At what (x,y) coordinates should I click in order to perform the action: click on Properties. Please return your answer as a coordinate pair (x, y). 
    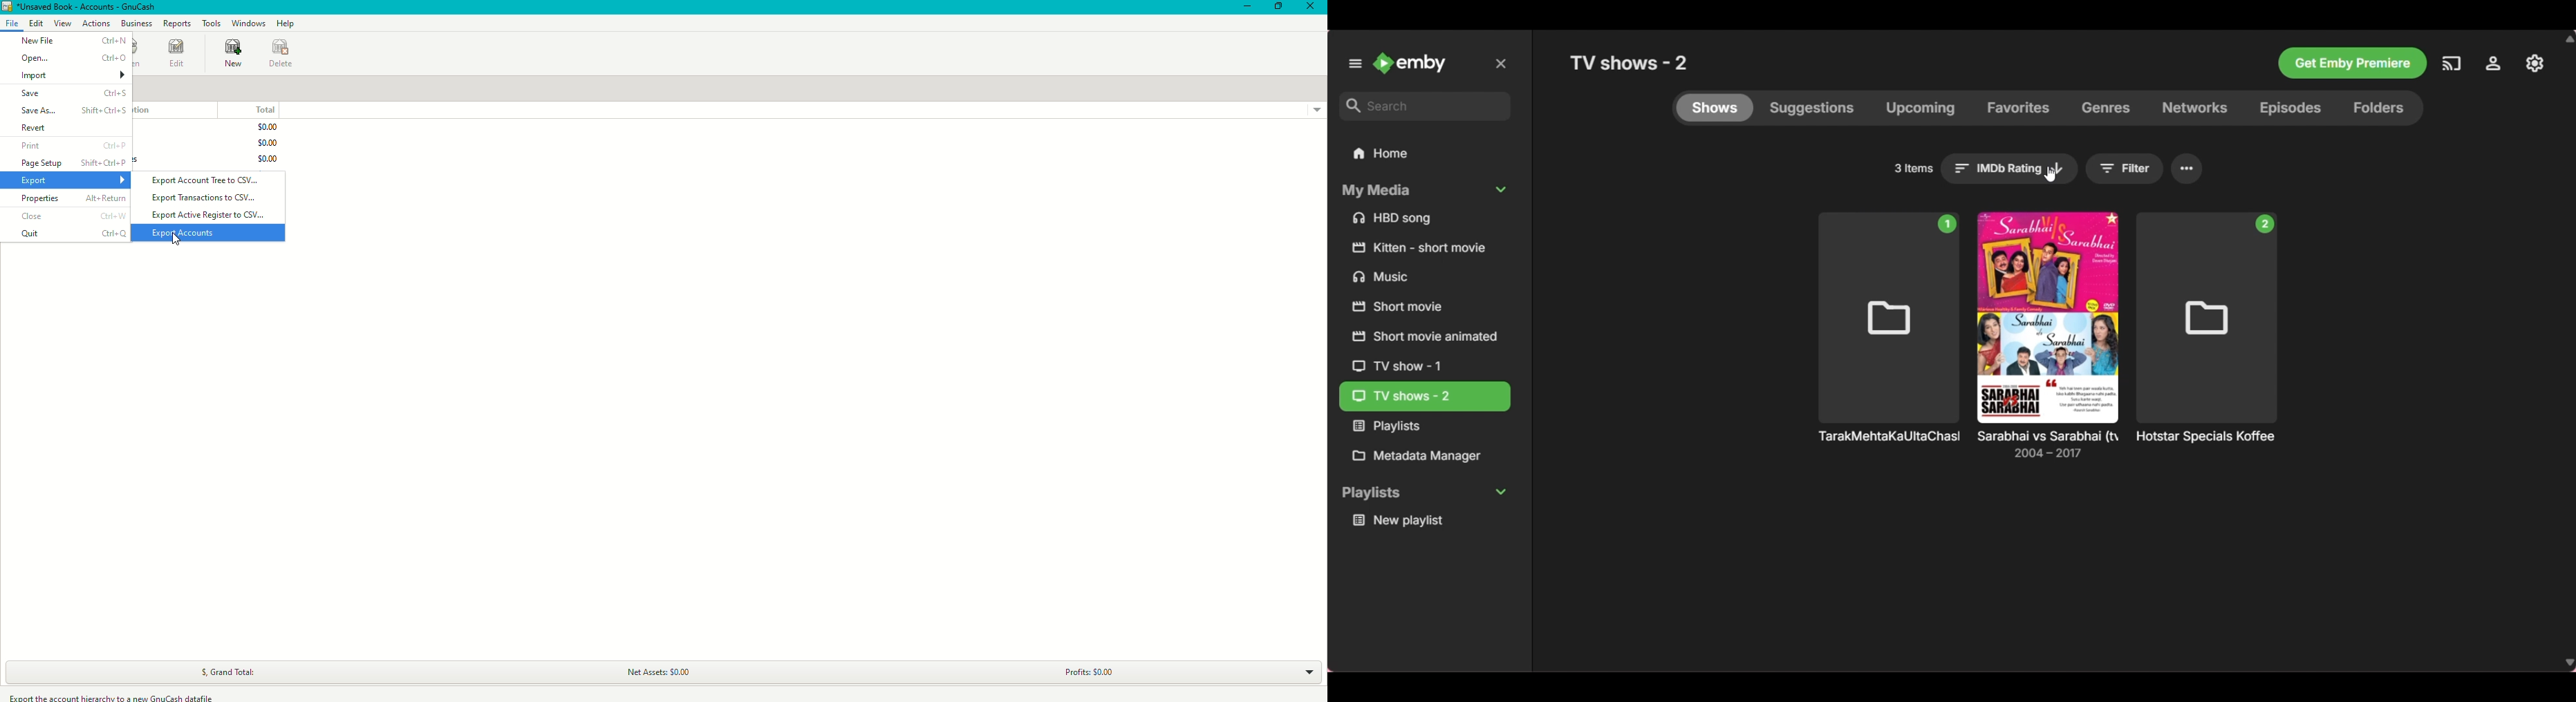
    Looking at the image, I should click on (71, 200).